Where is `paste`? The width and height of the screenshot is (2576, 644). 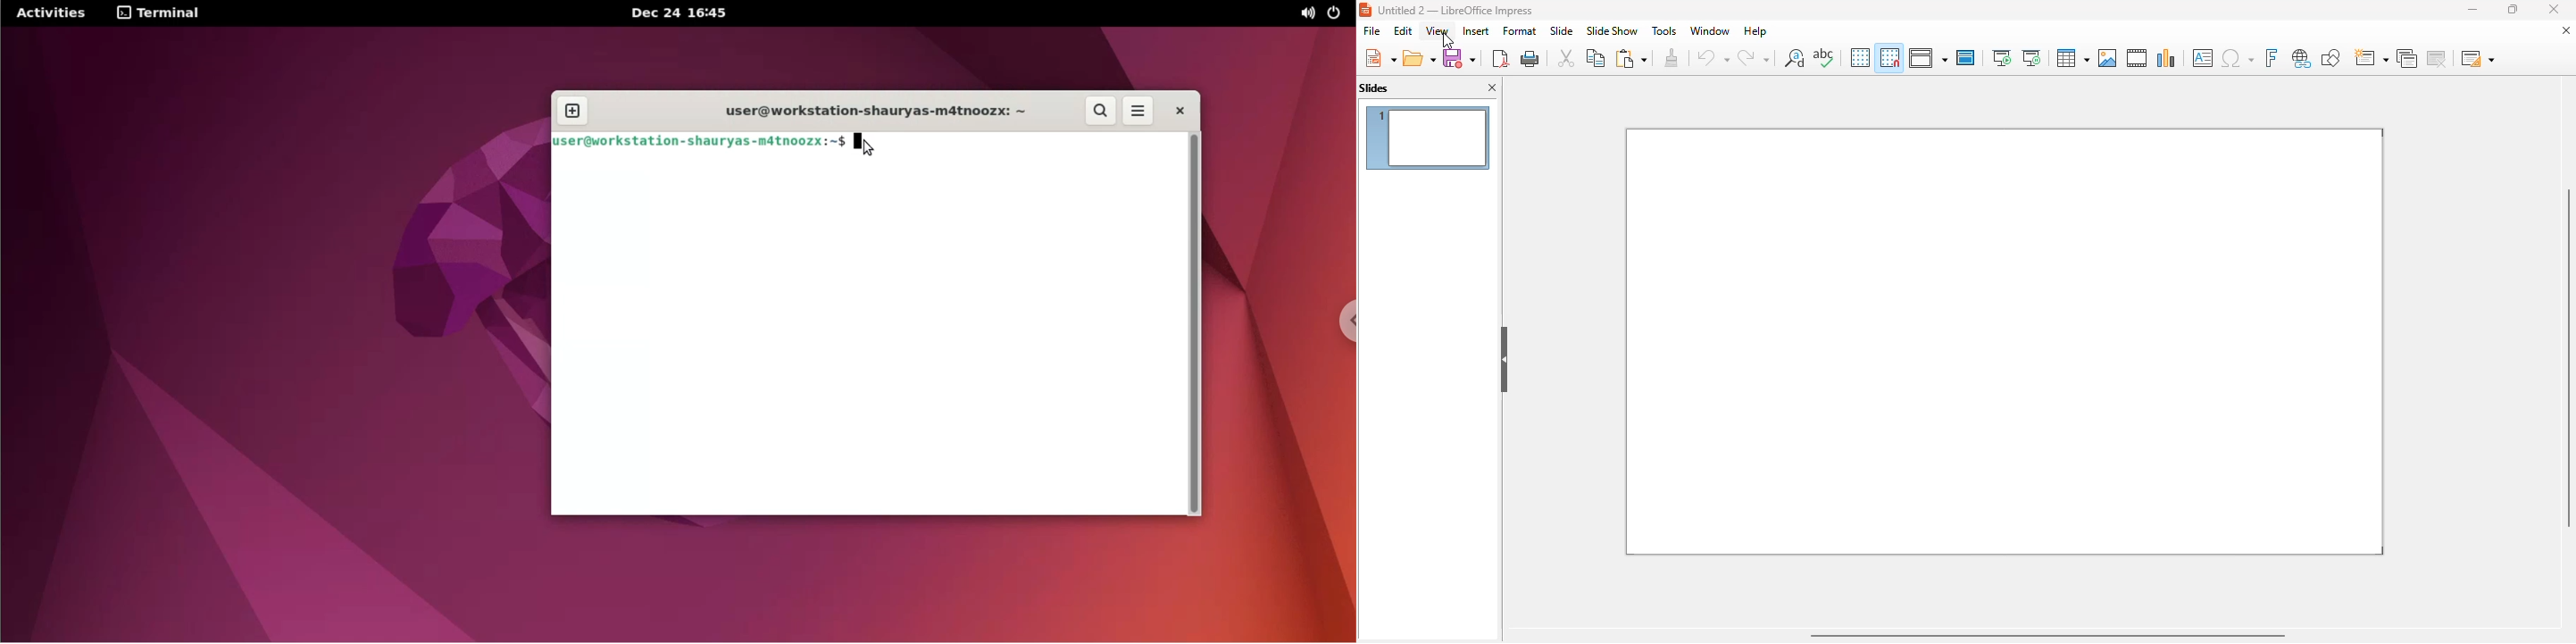 paste is located at coordinates (1632, 57).